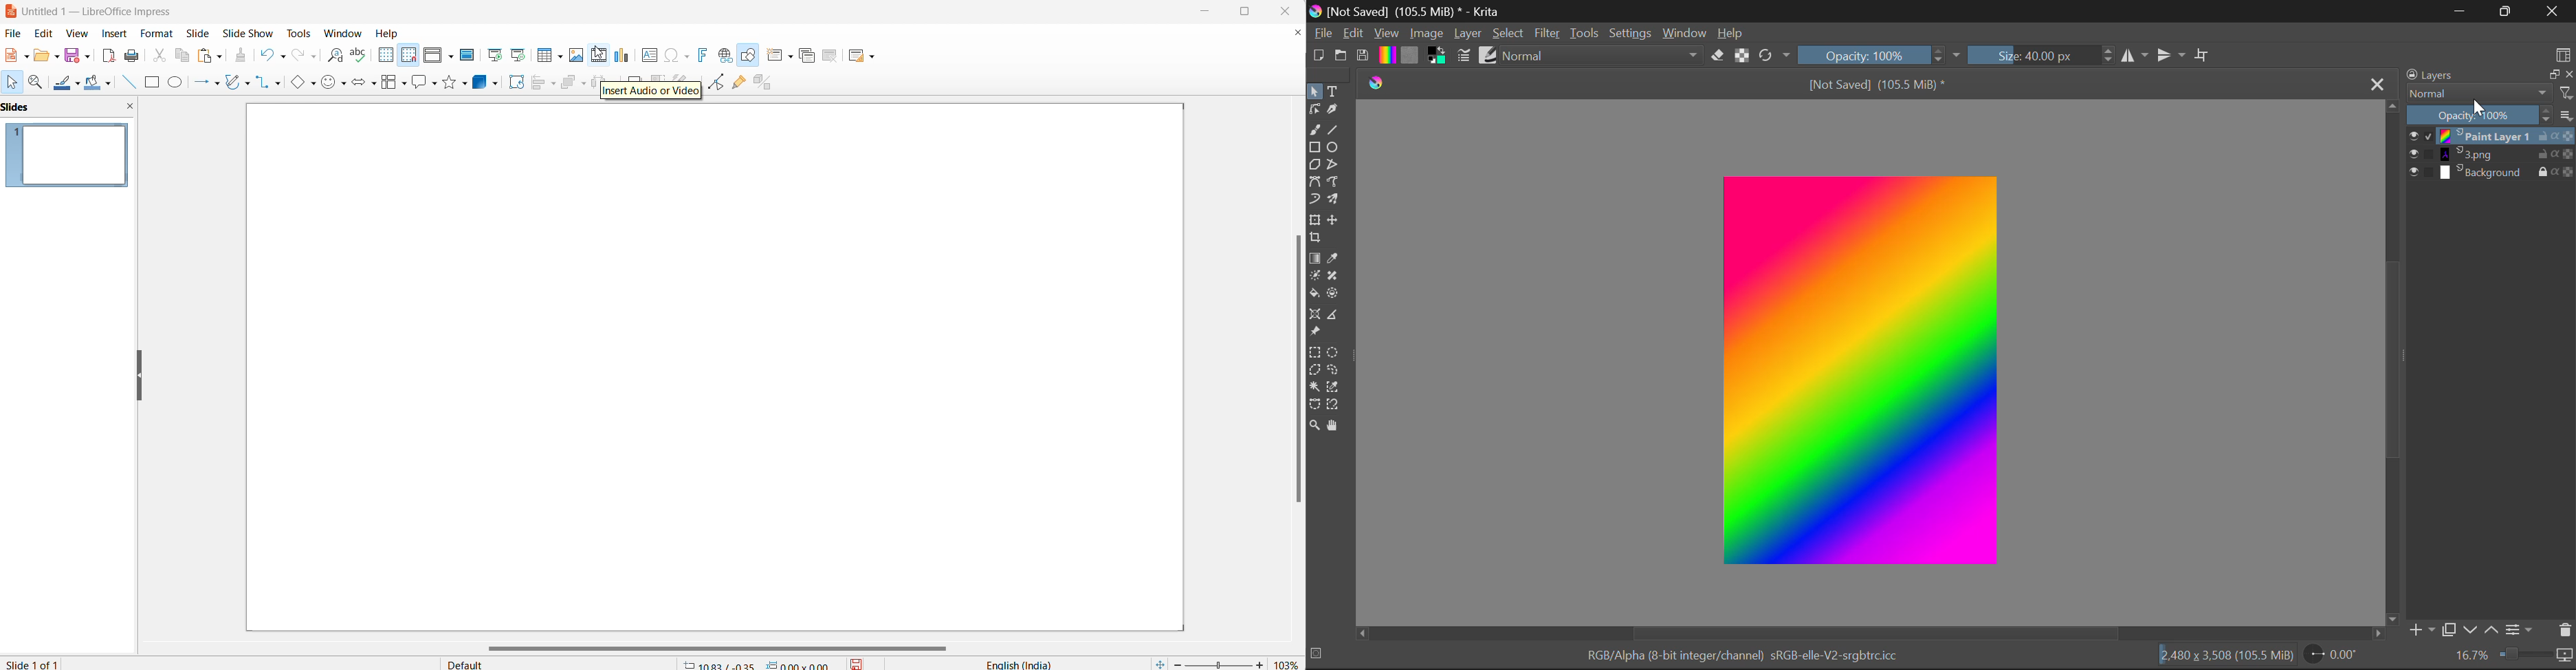 This screenshot has height=672, width=2576. Describe the element at coordinates (40, 663) in the screenshot. I see `current slide` at that location.